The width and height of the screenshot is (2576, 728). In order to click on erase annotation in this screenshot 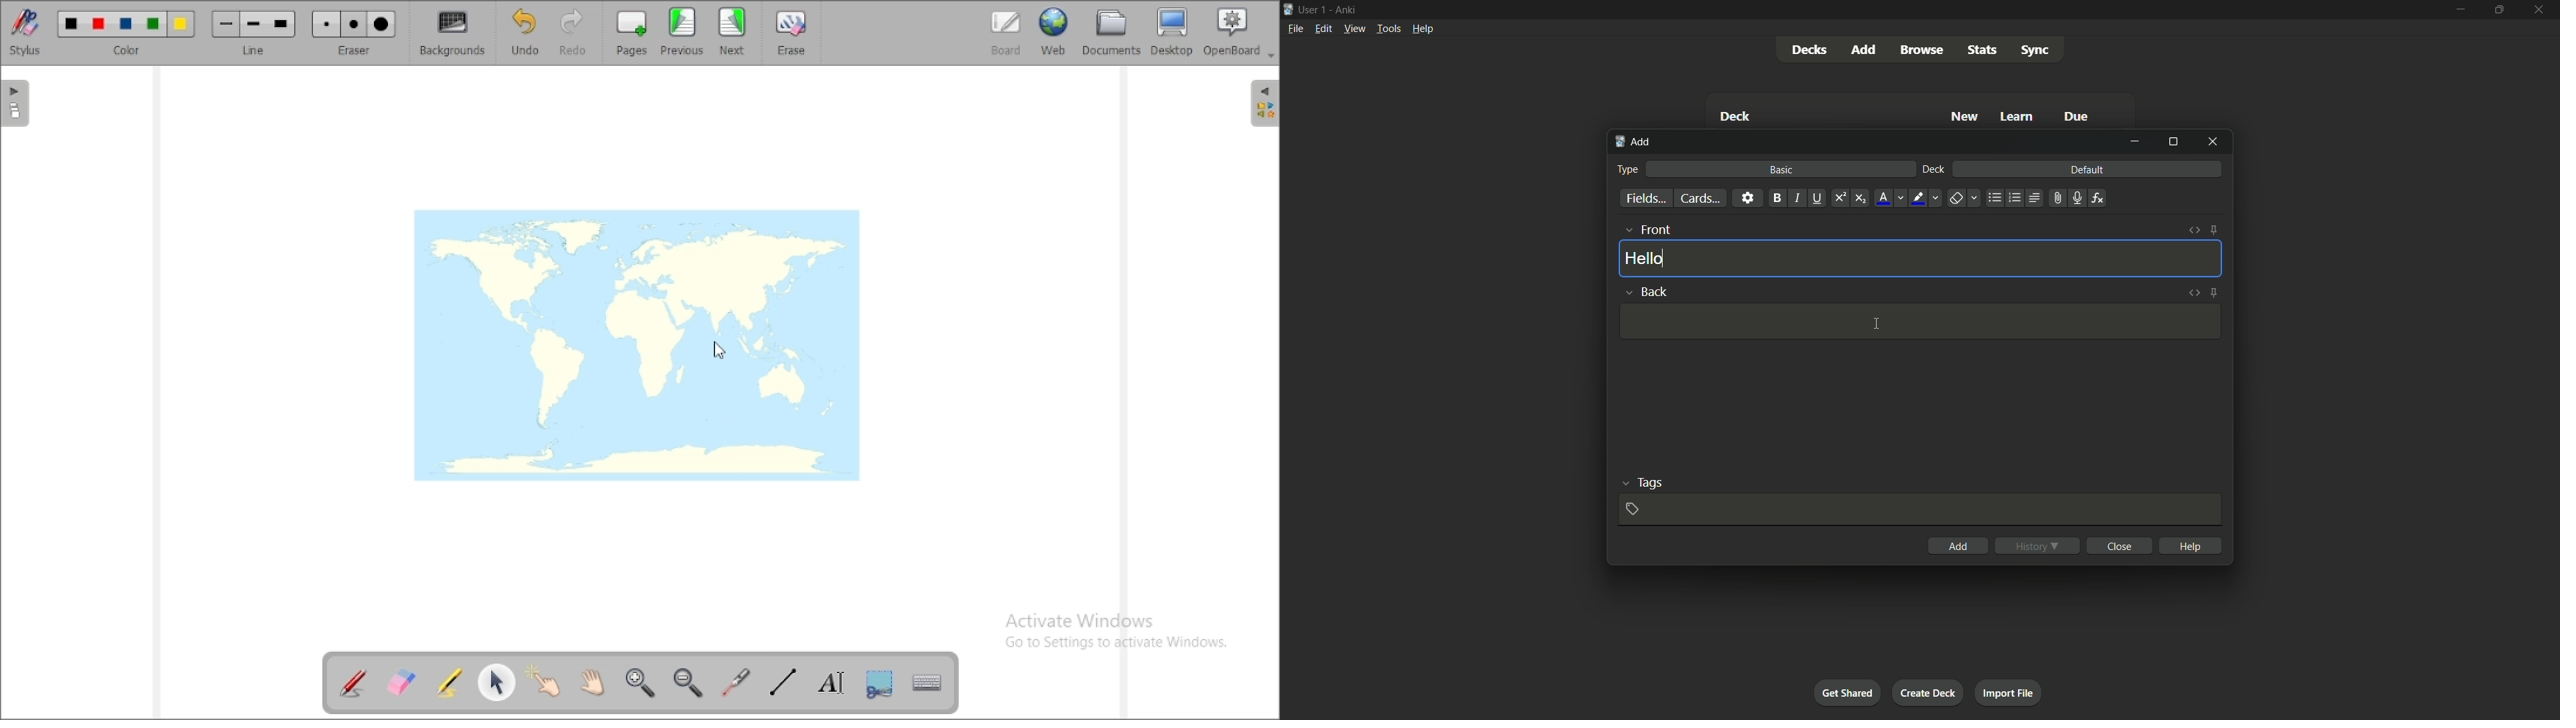, I will do `click(400, 683)`.